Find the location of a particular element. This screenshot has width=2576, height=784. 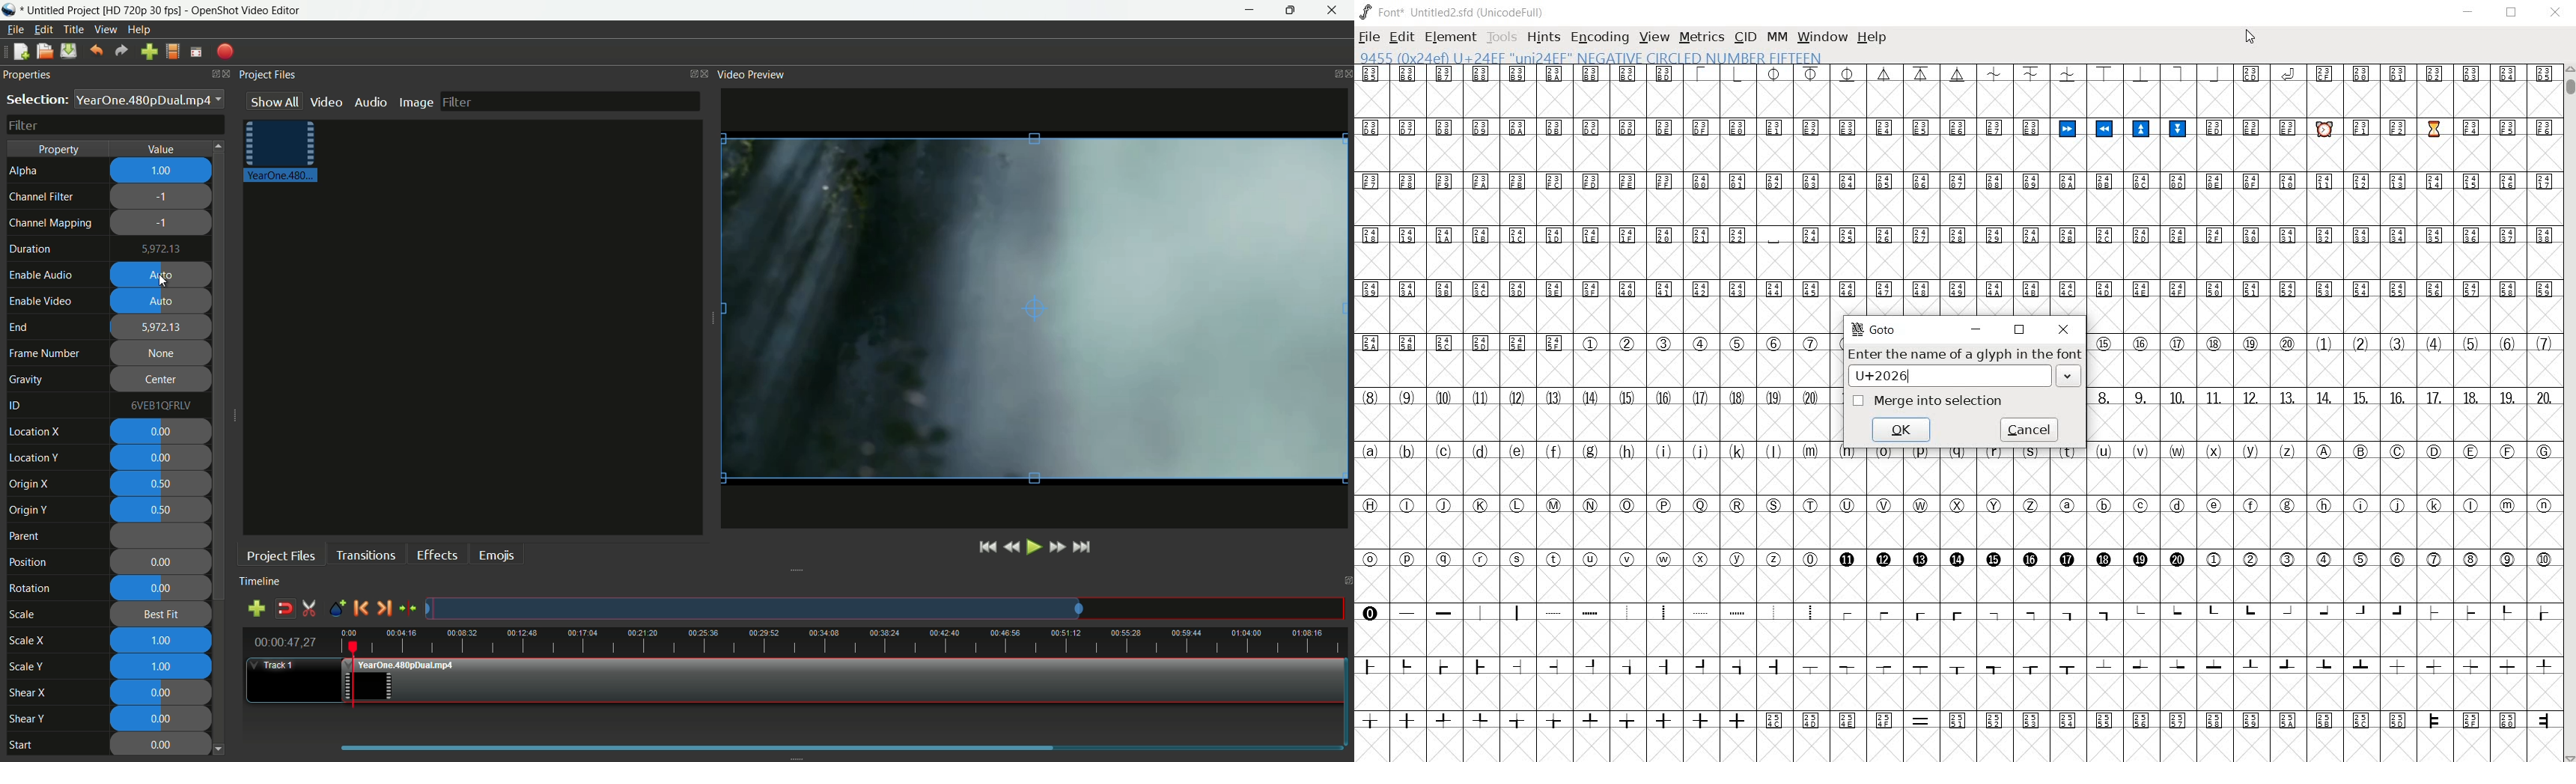

close timeline is located at coordinates (1346, 581).